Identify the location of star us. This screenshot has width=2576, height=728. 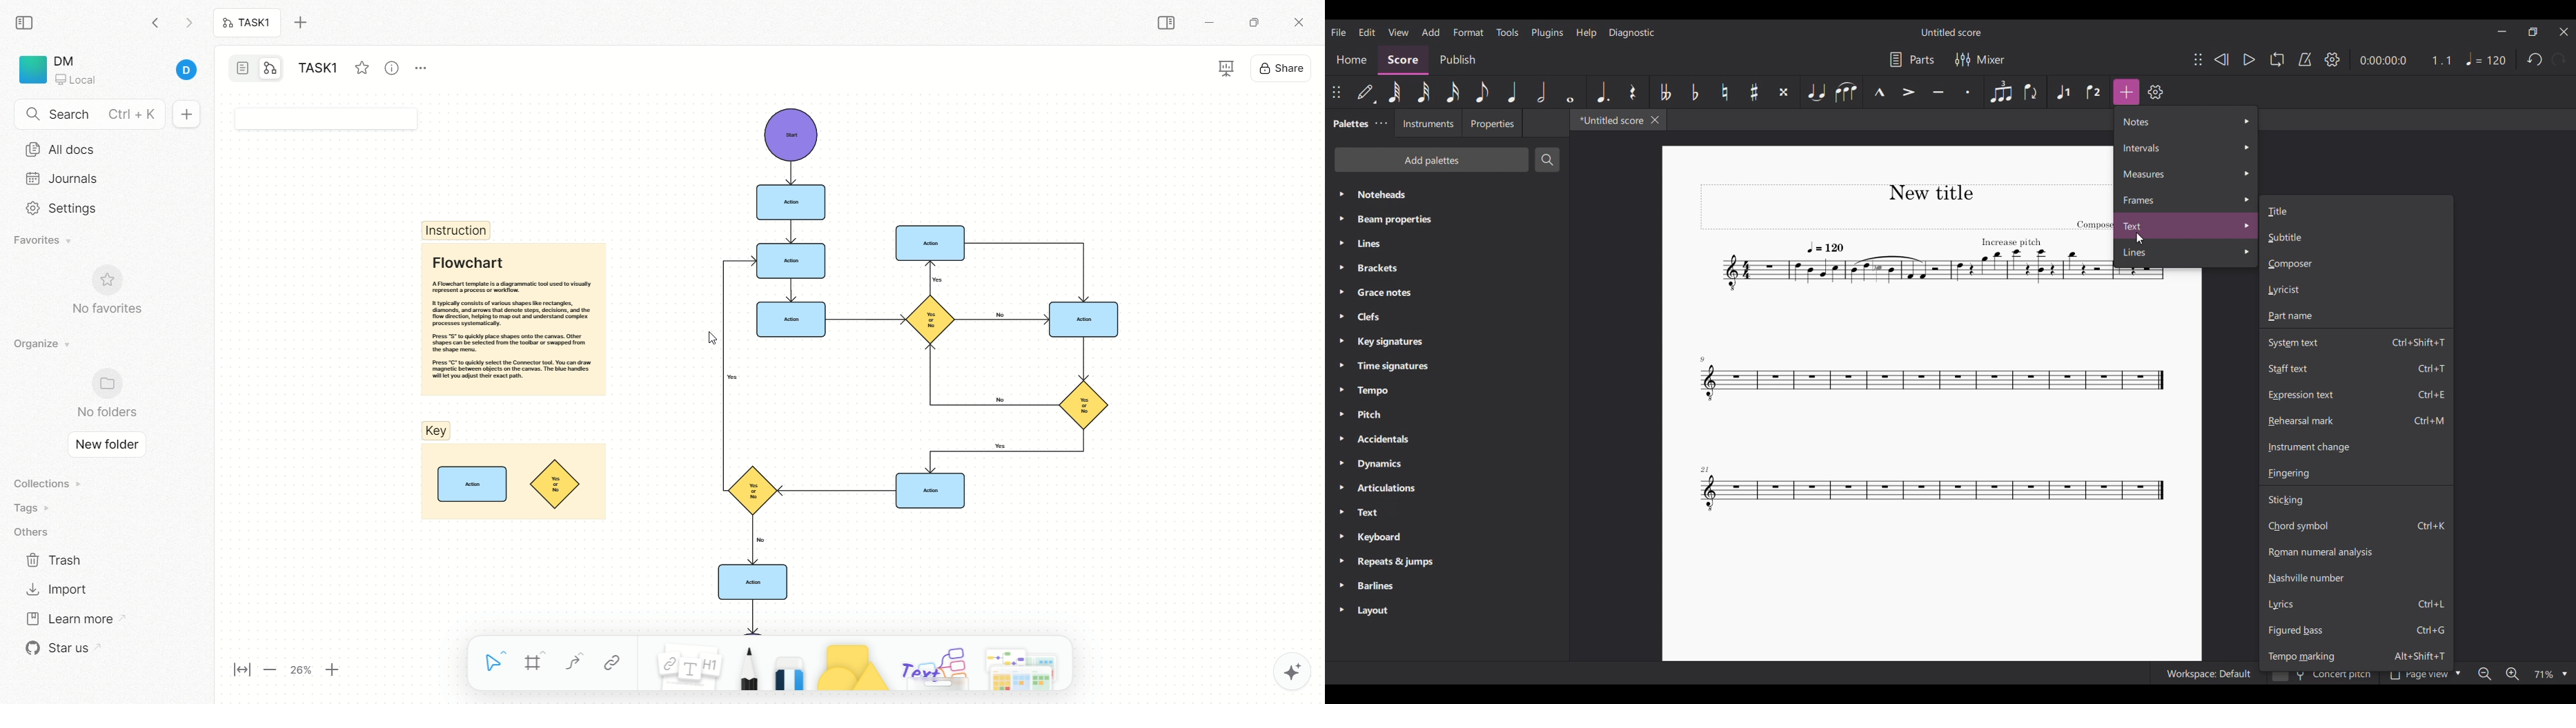
(59, 648).